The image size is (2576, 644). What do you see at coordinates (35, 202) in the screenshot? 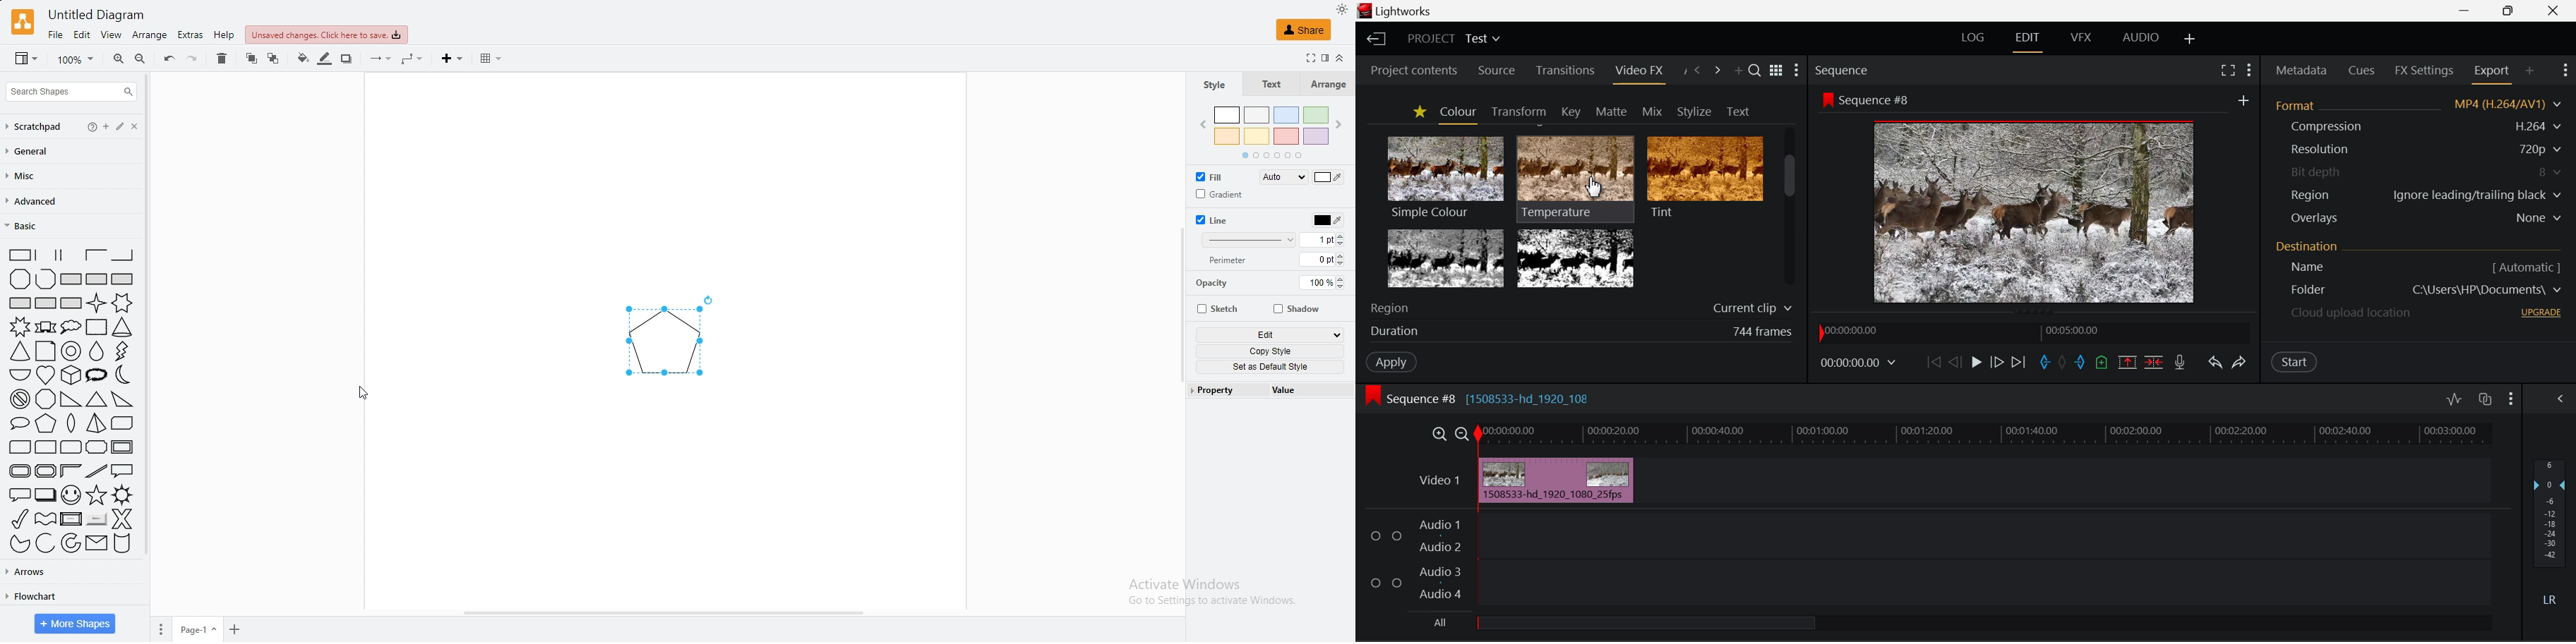
I see `advanced` at bounding box center [35, 202].